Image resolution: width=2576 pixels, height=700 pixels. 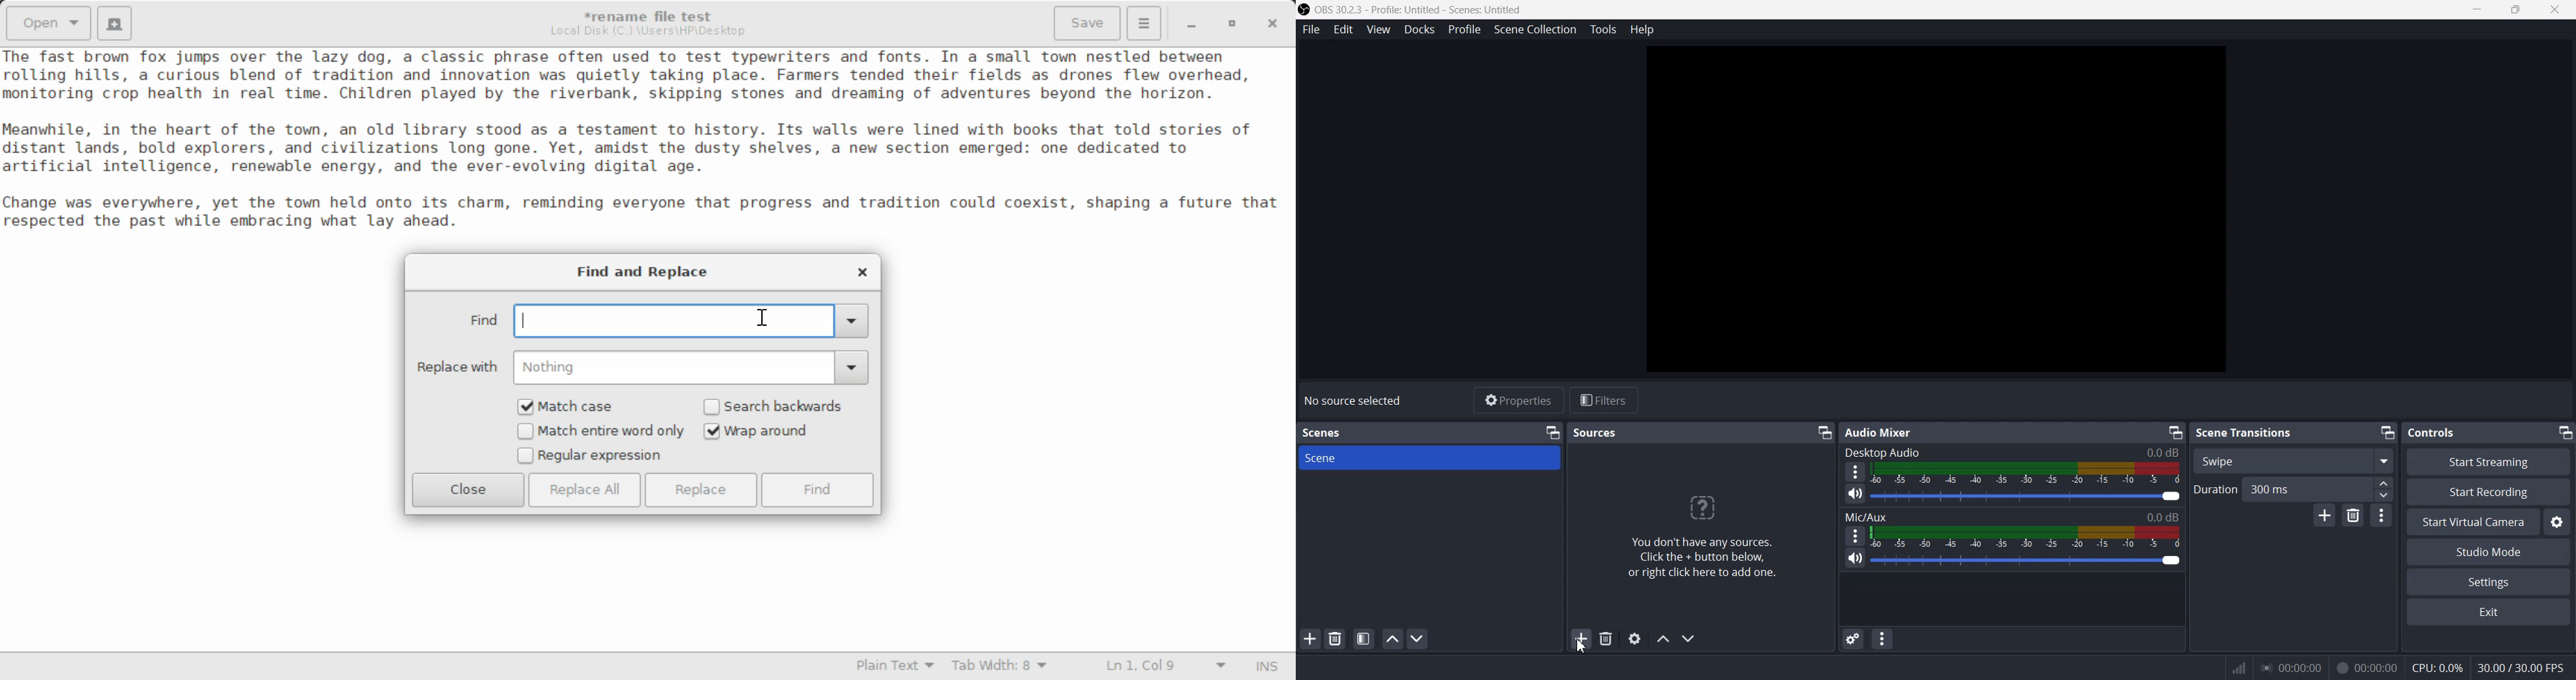 I want to click on Text, so click(x=2245, y=433).